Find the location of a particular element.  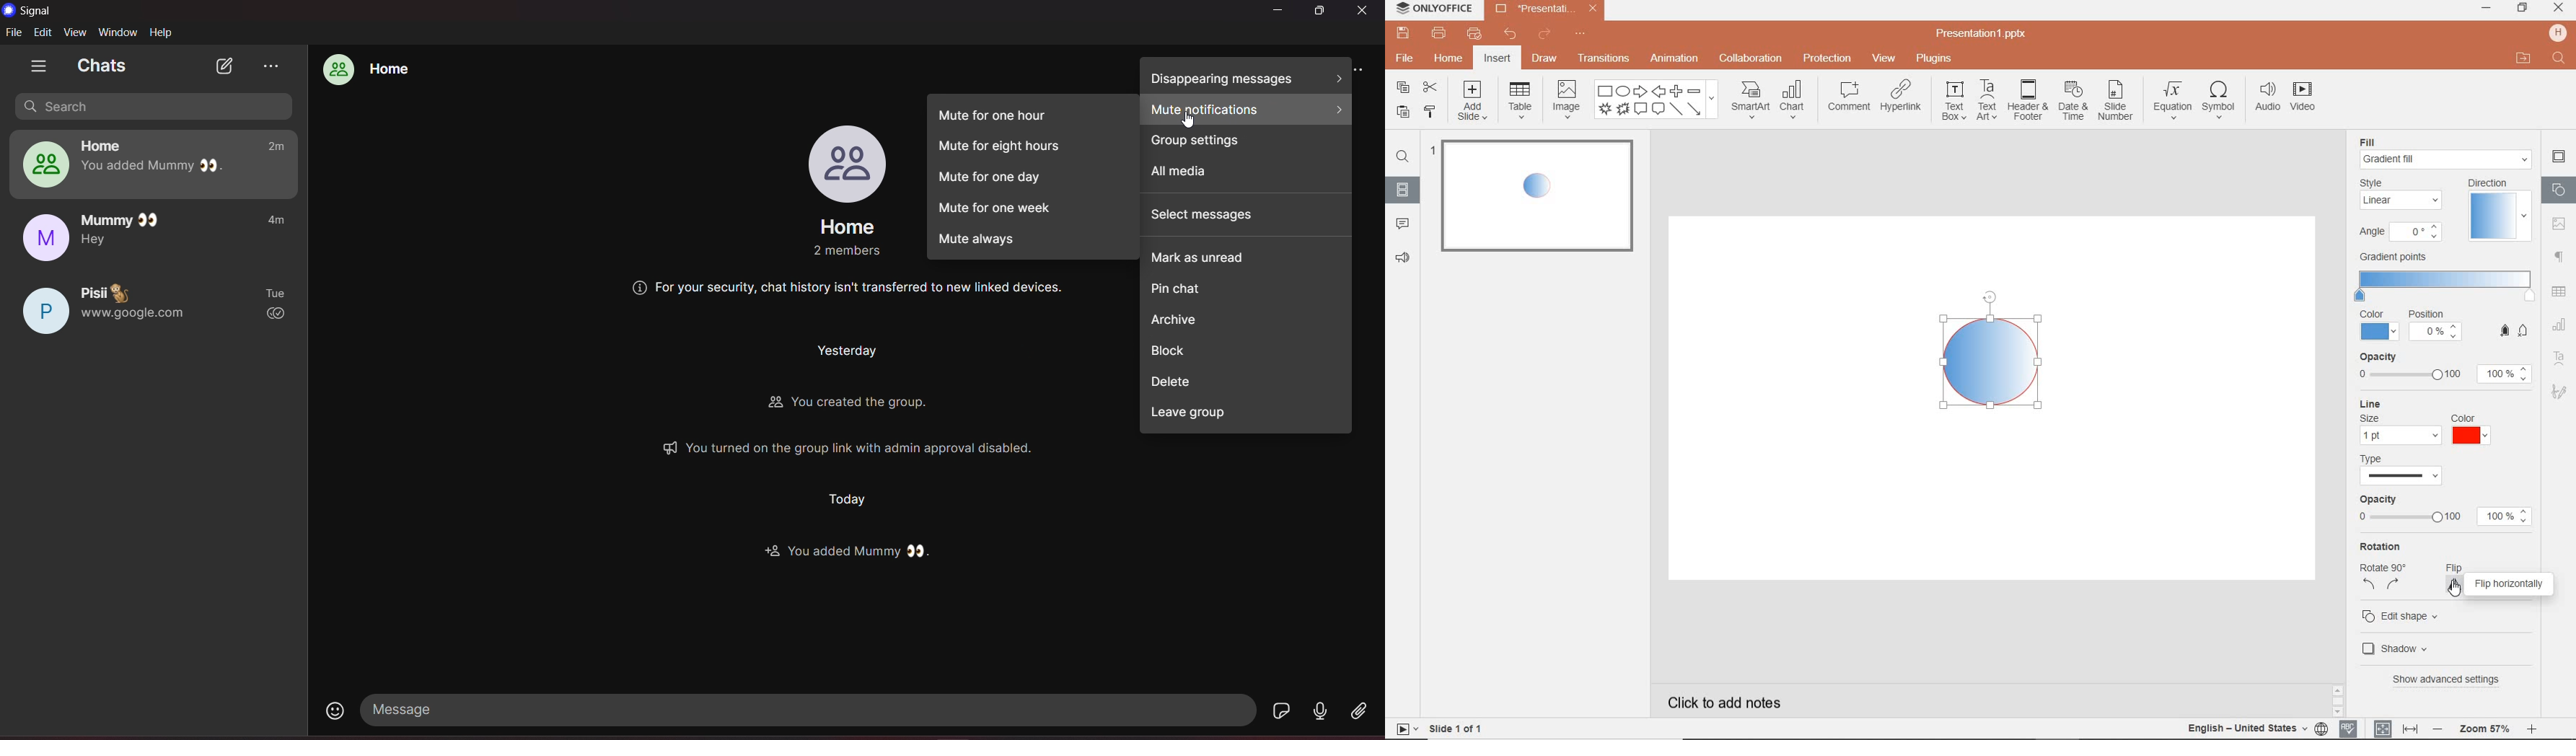

slide number is located at coordinates (2116, 101).